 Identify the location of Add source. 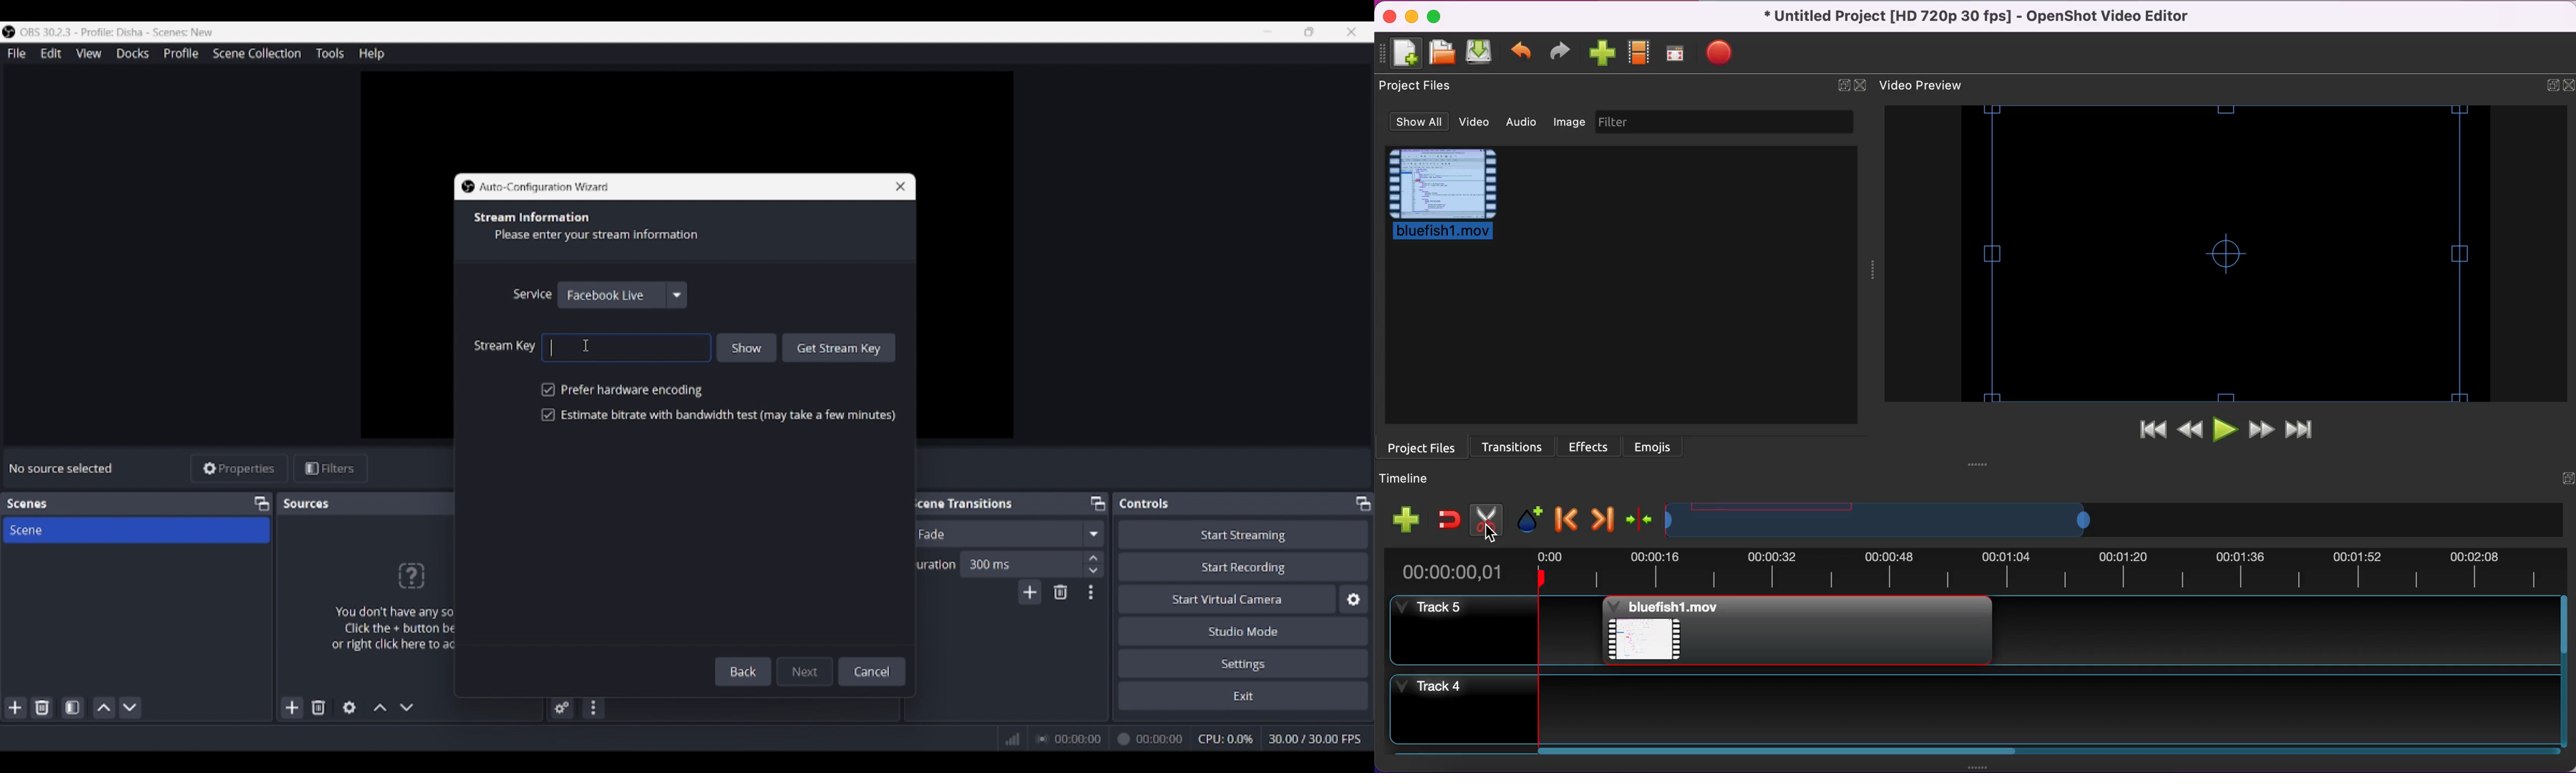
(293, 707).